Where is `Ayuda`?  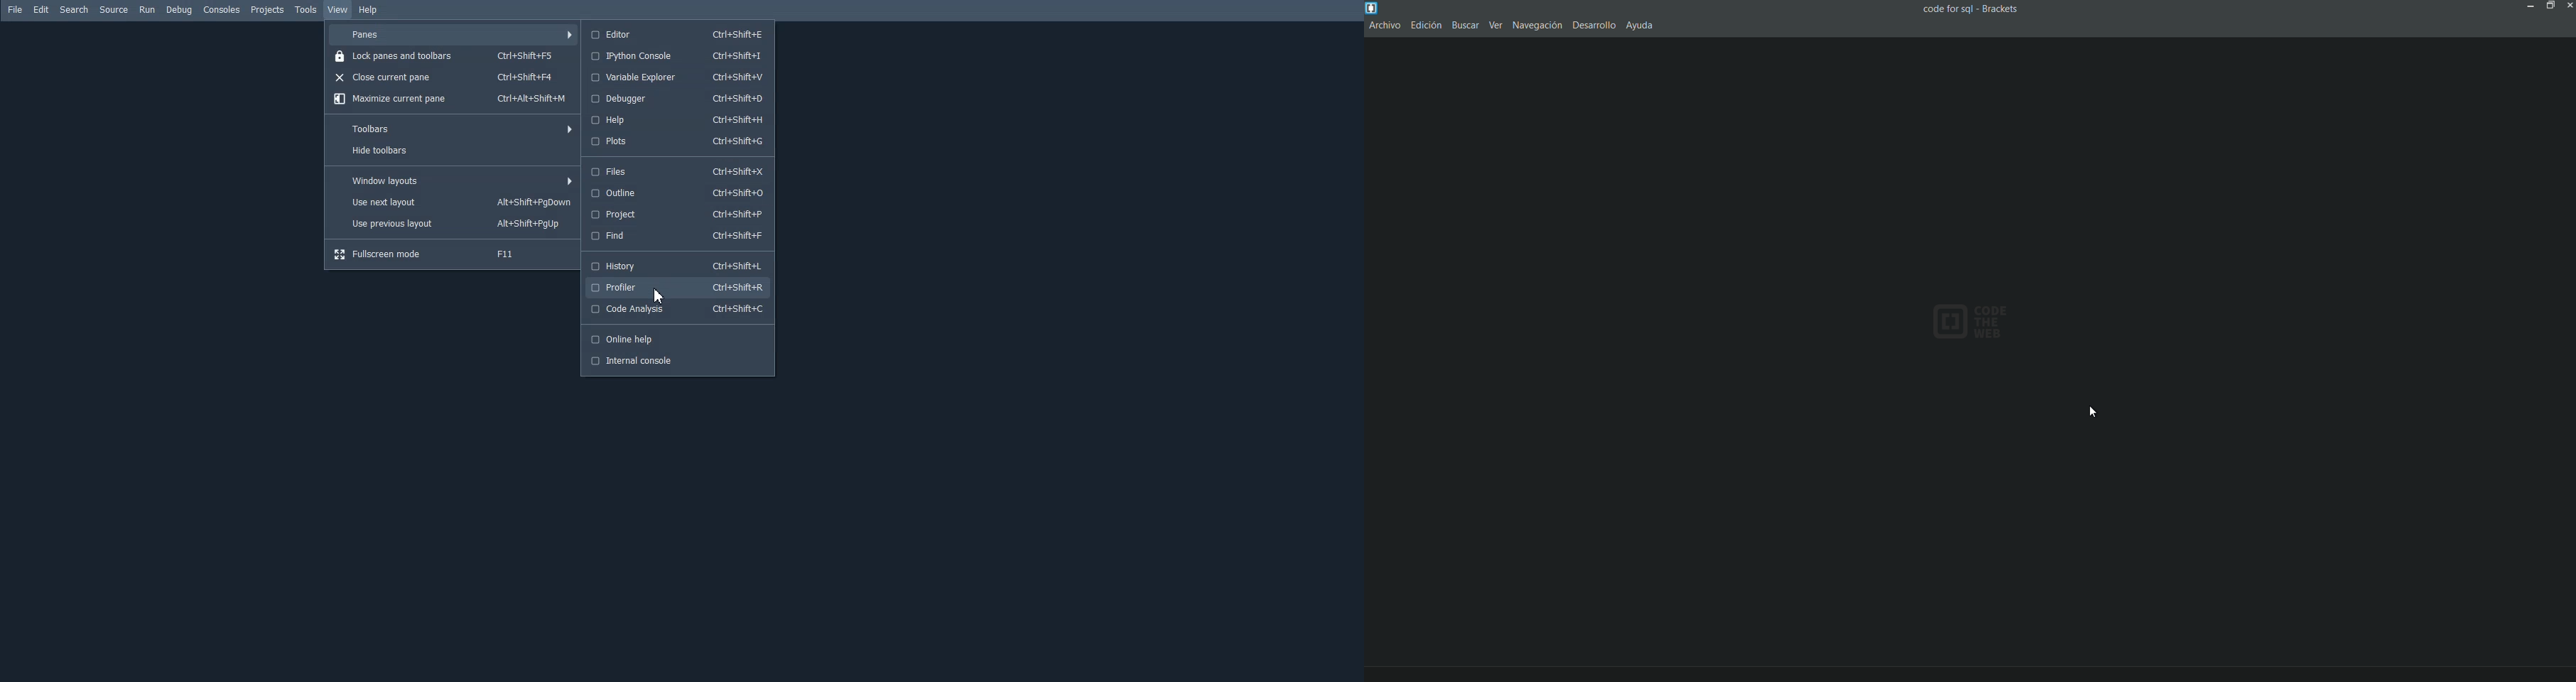
Ayuda is located at coordinates (1639, 26).